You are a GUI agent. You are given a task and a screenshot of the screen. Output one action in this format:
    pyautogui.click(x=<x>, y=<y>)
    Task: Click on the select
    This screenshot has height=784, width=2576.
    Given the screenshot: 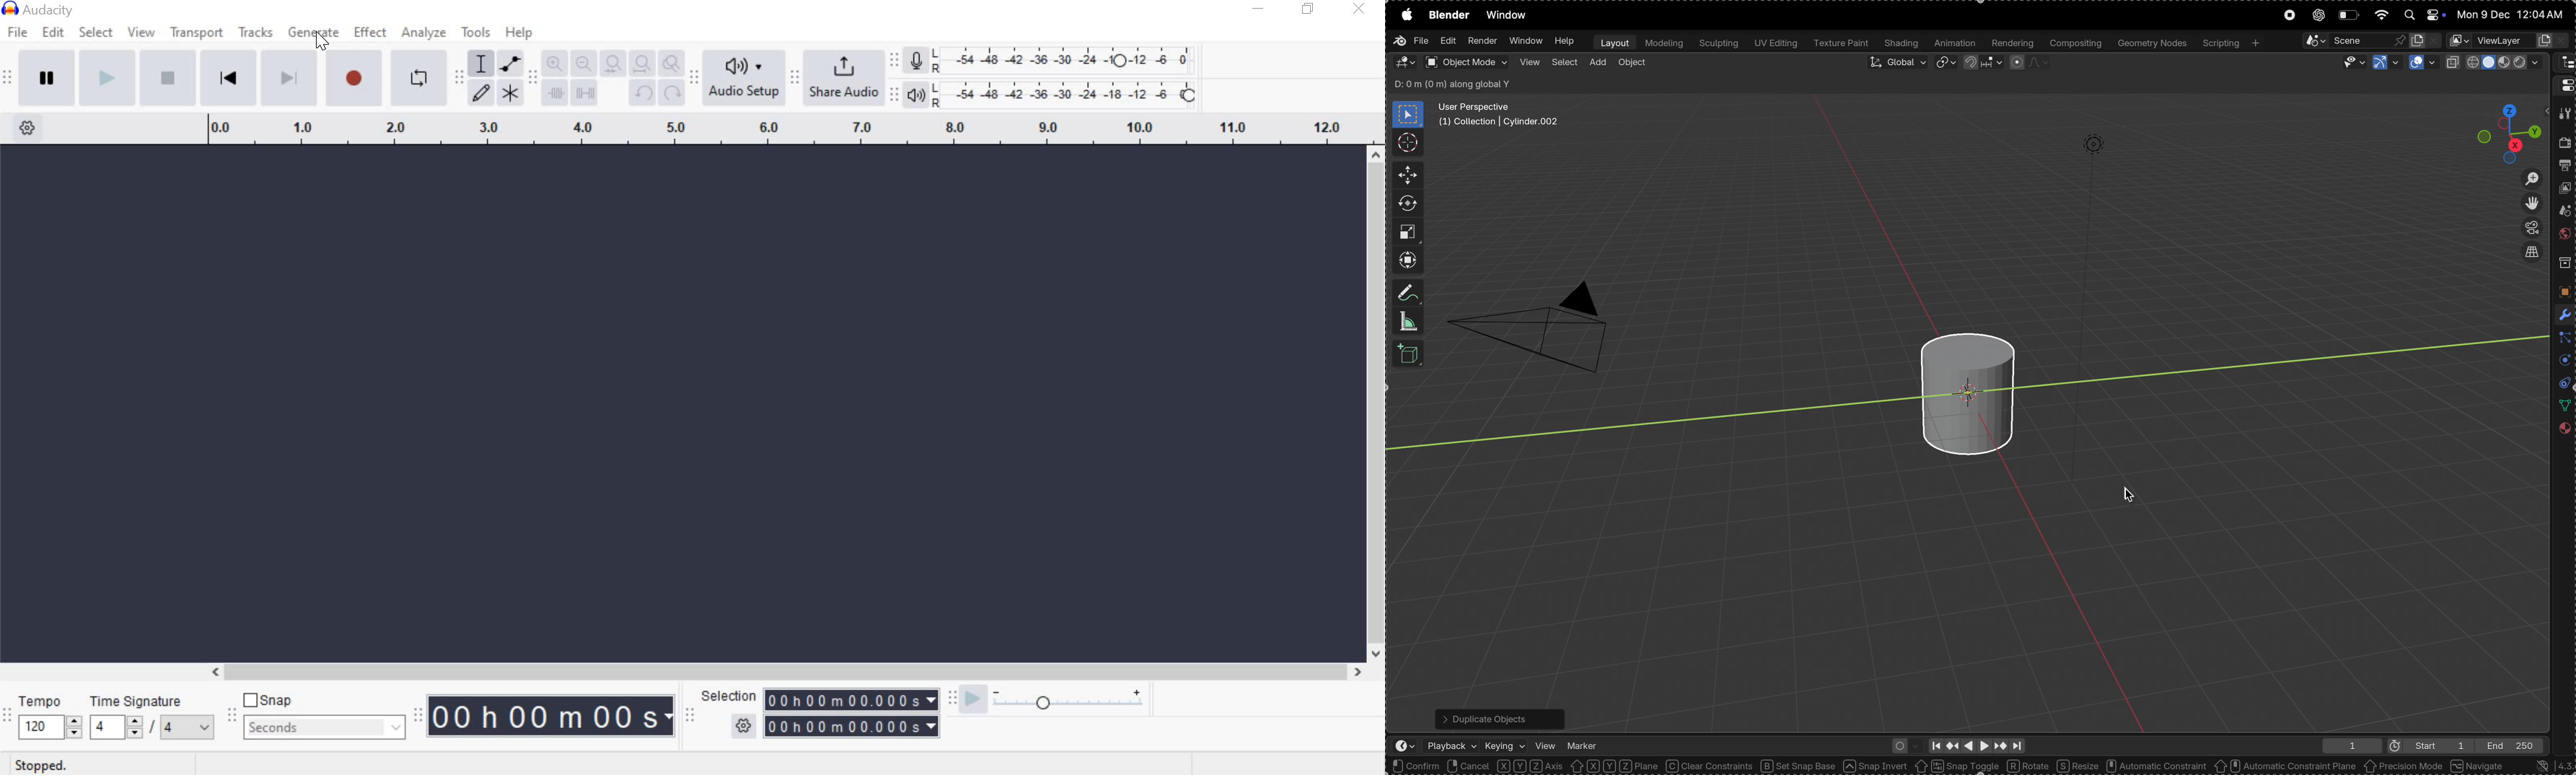 What is the action you would take?
    pyautogui.click(x=96, y=34)
    